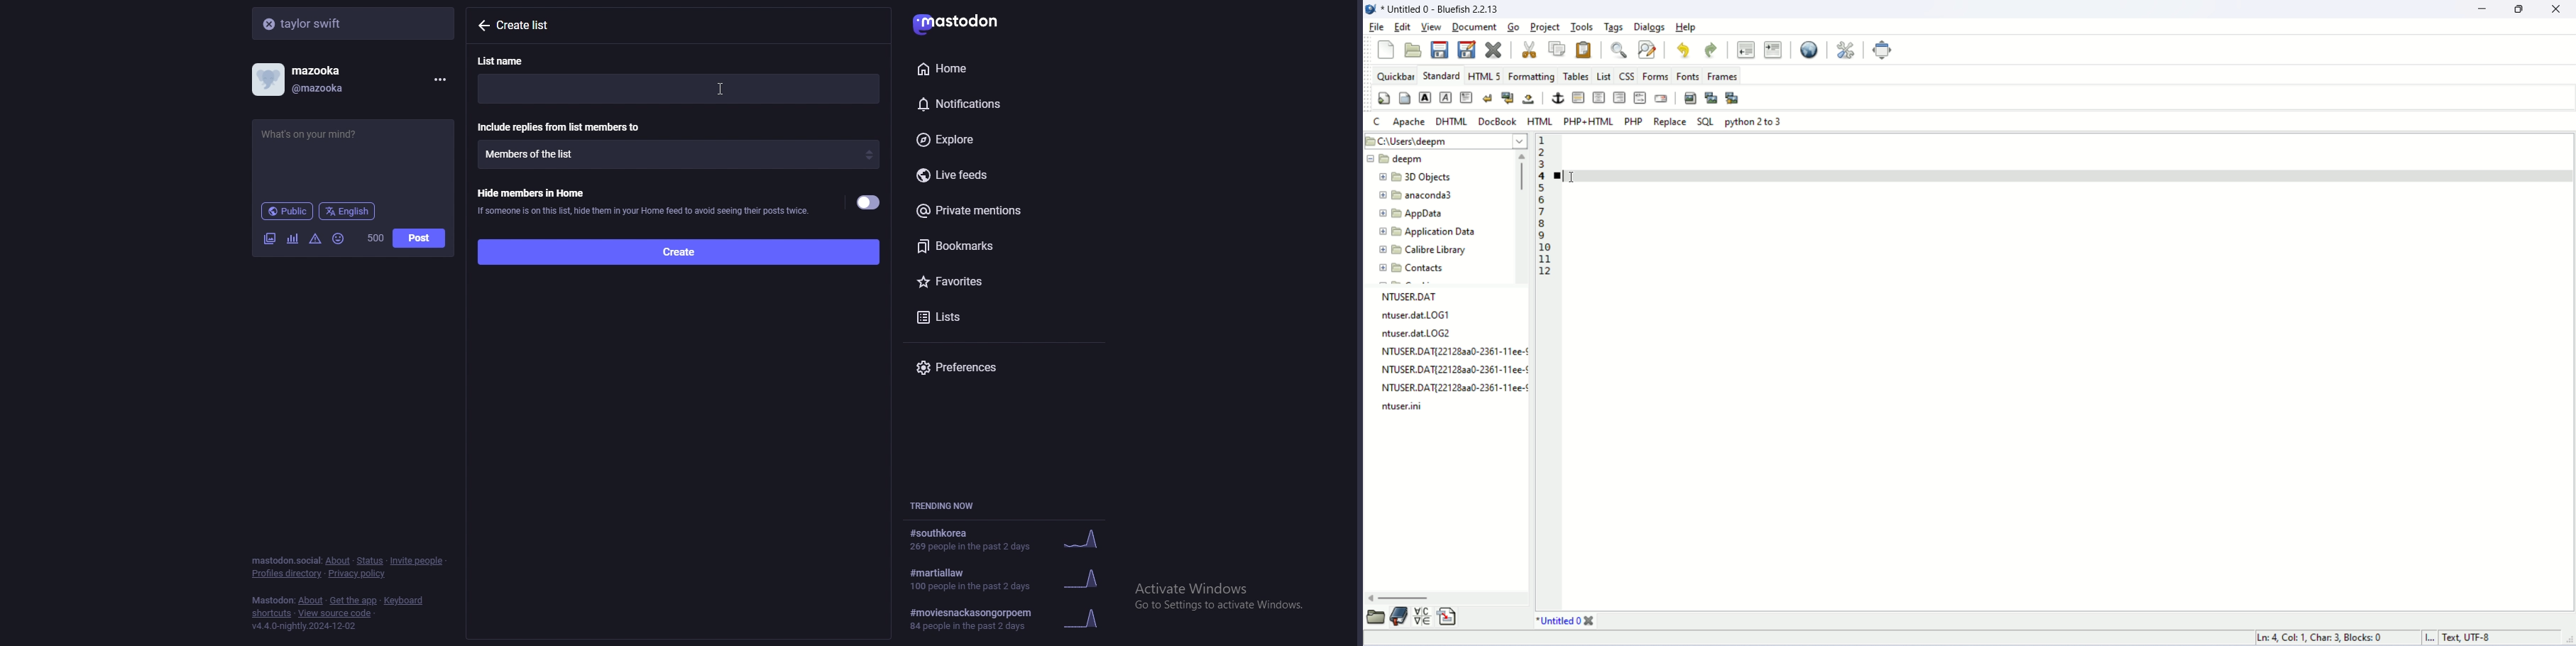 This screenshot has height=672, width=2576. I want to click on cut, so click(1529, 49).